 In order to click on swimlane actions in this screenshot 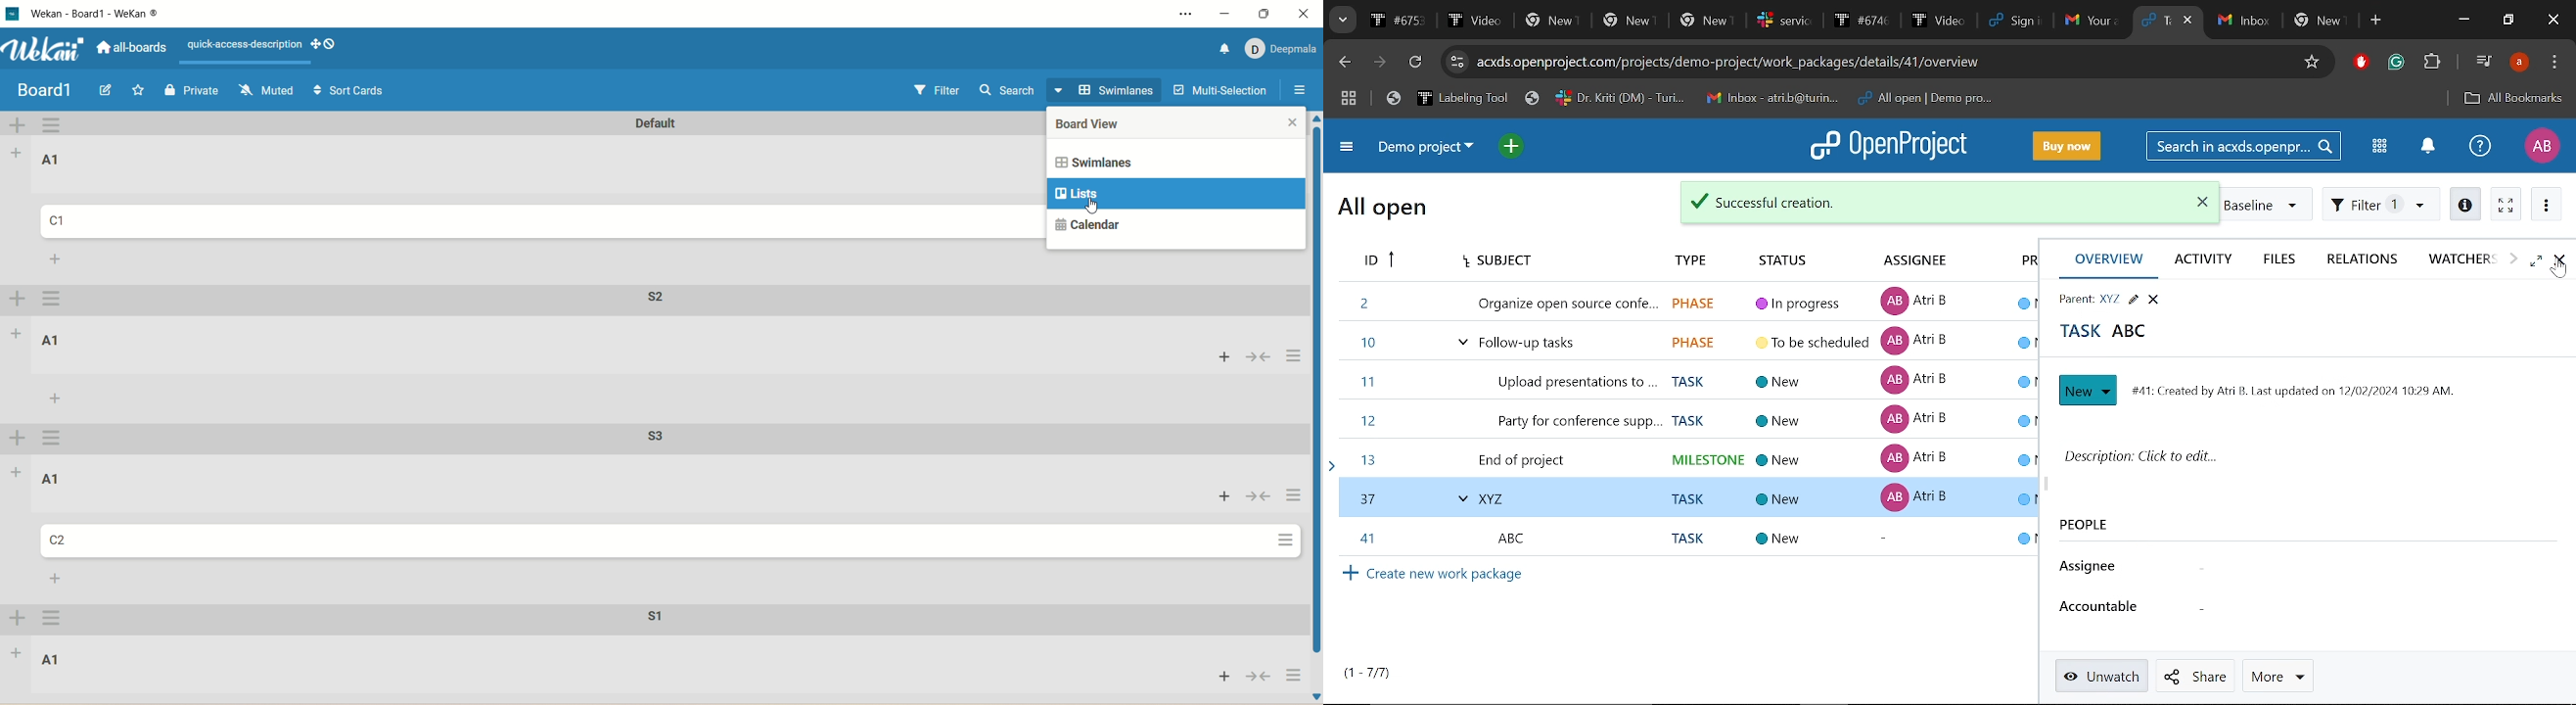, I will do `click(57, 126)`.